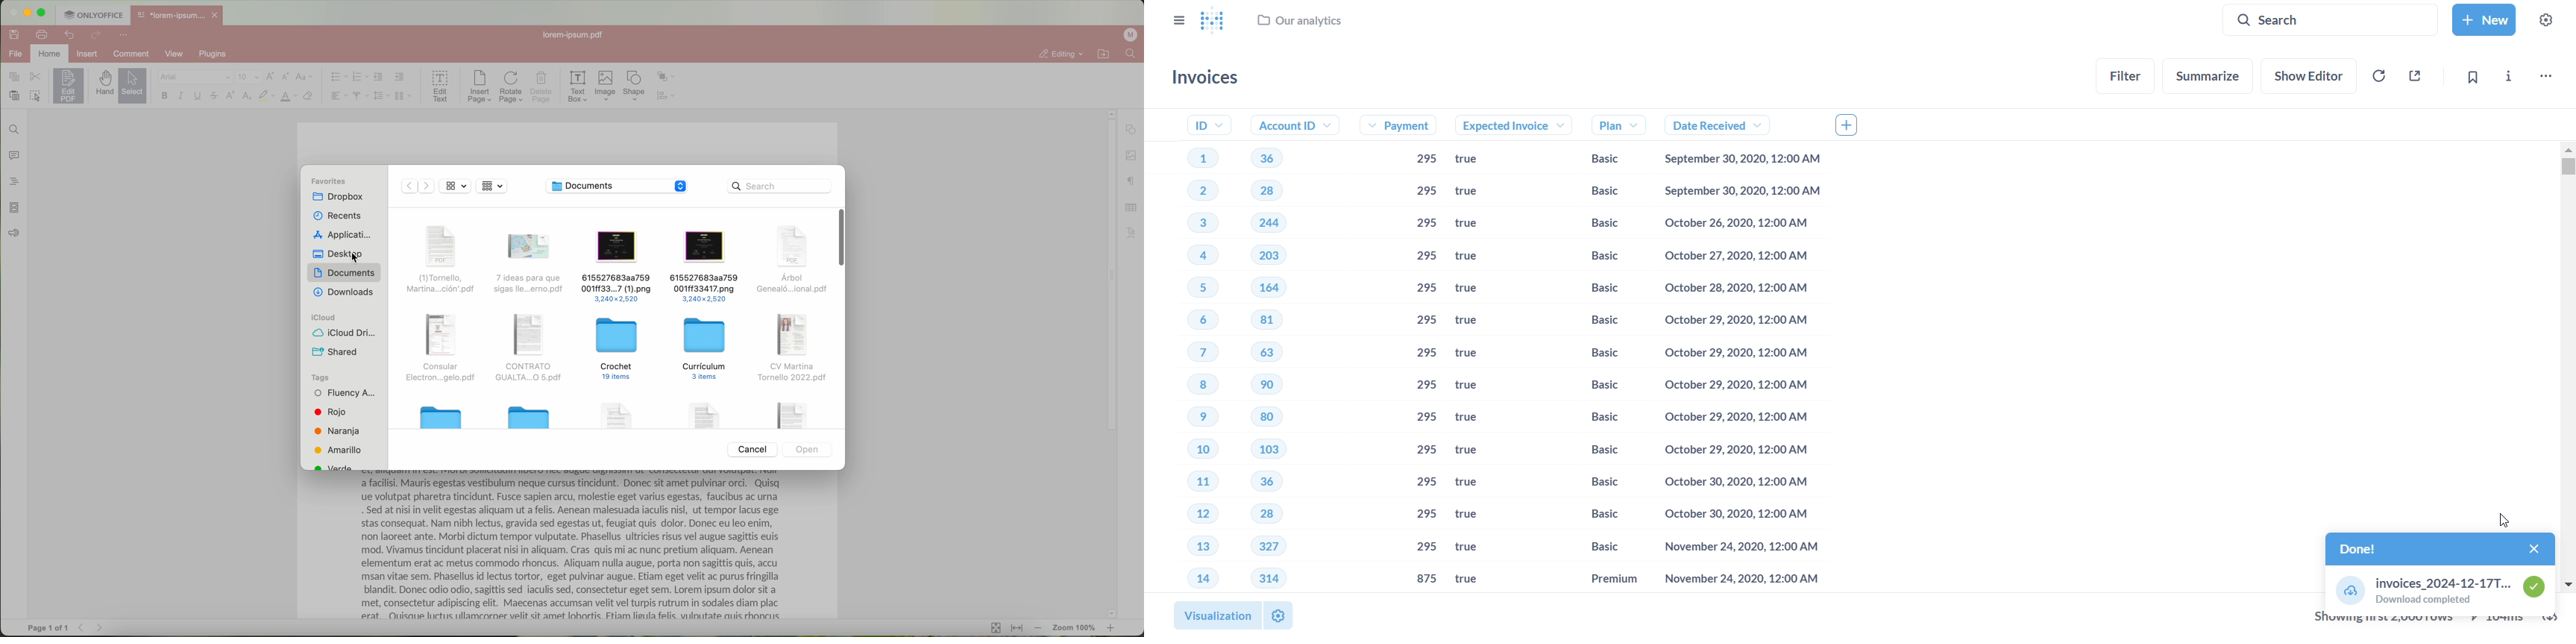 The height and width of the screenshot is (644, 2576). What do you see at coordinates (125, 34) in the screenshot?
I see `more options` at bounding box center [125, 34].